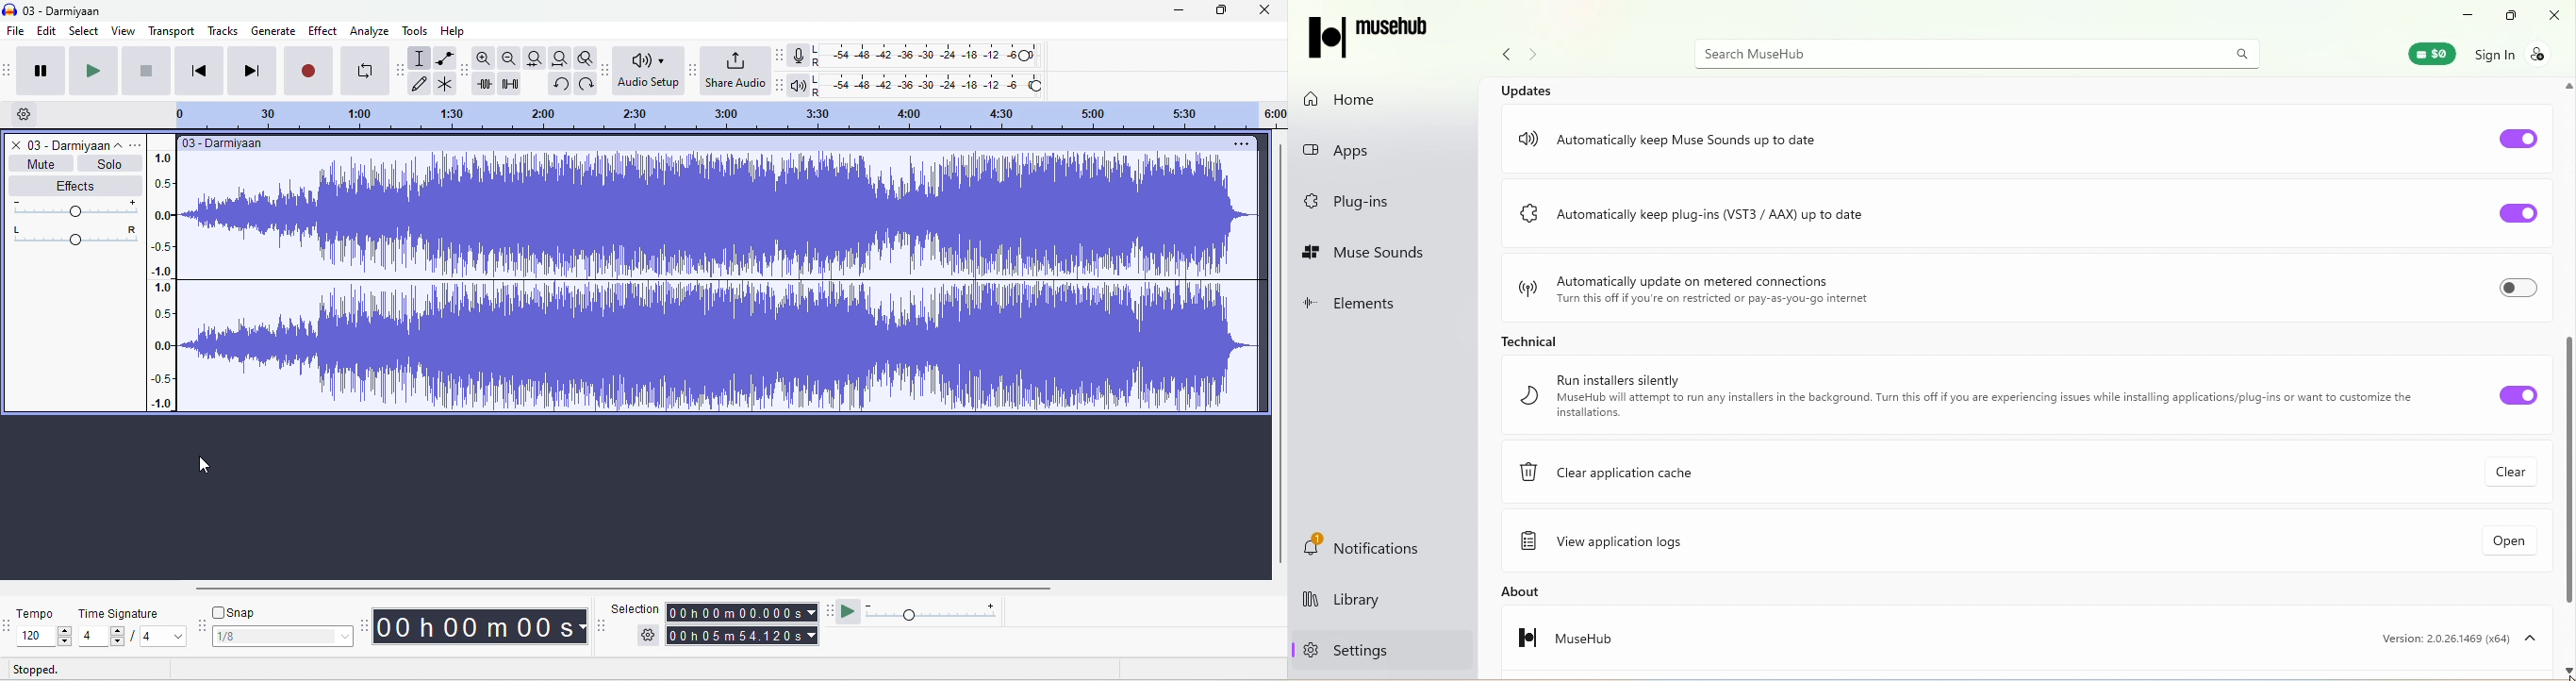 The image size is (2576, 700). Describe the element at coordinates (2506, 16) in the screenshot. I see `Maximize` at that location.